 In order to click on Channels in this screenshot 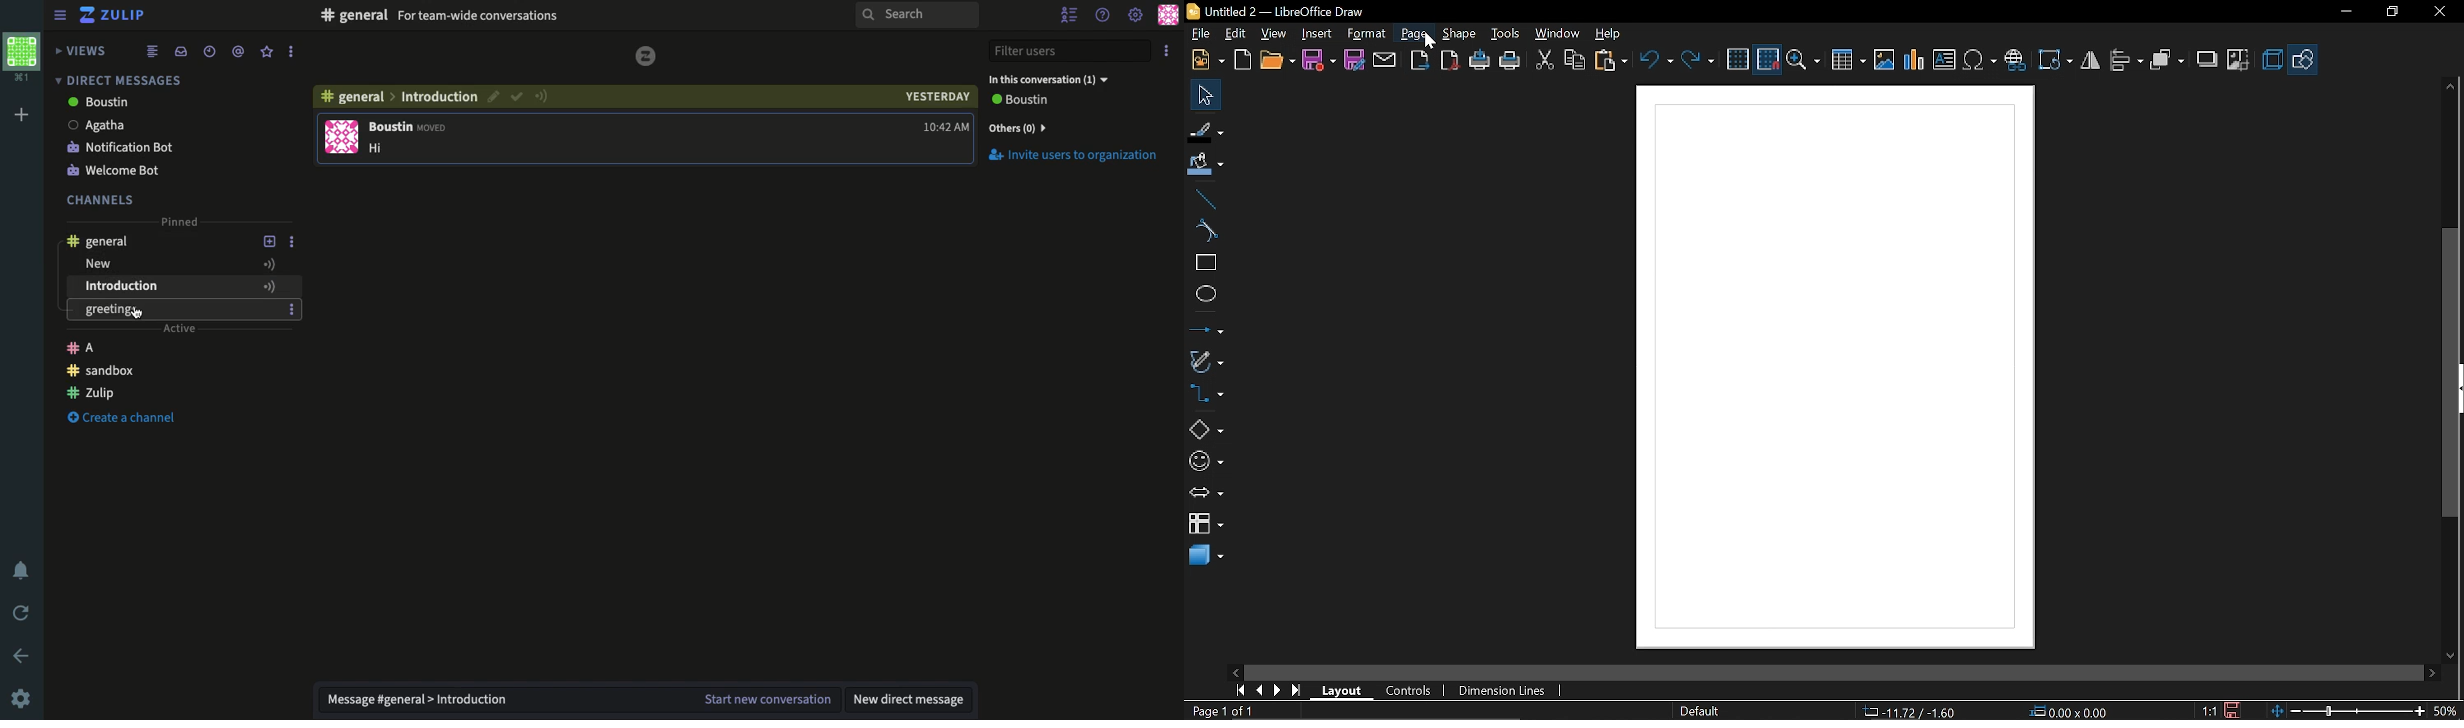, I will do `click(101, 199)`.